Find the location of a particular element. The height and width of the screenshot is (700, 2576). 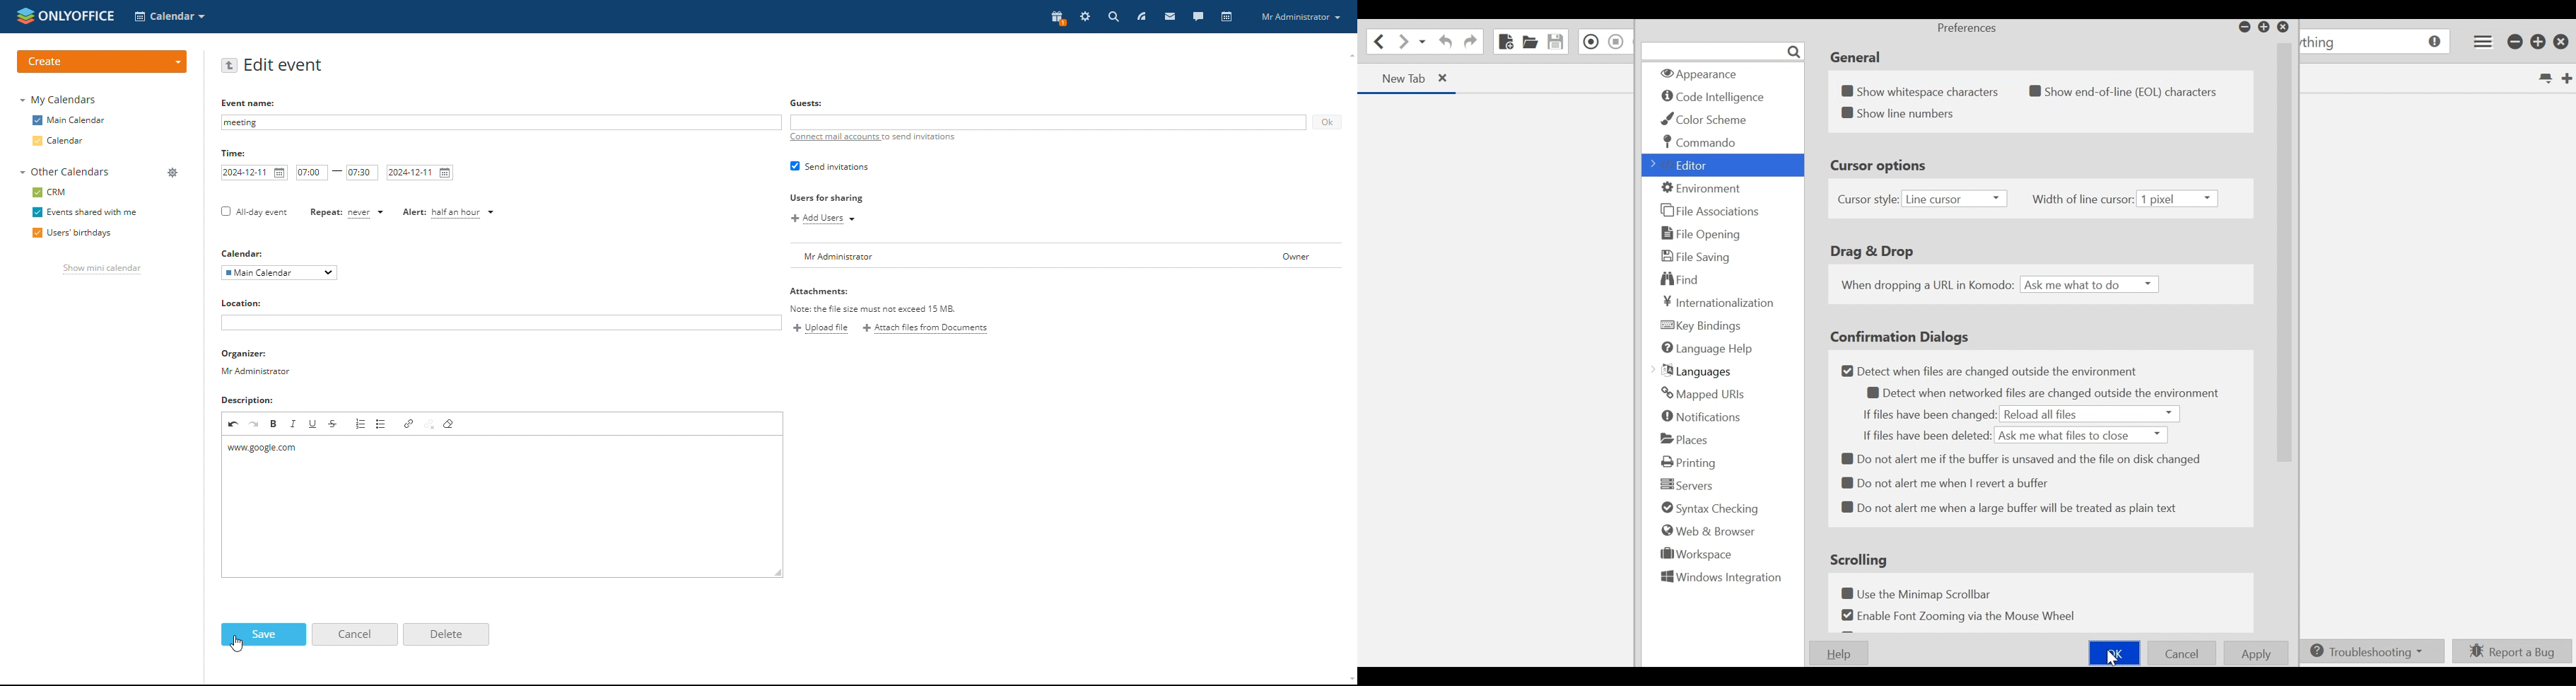

crm is located at coordinates (52, 192).